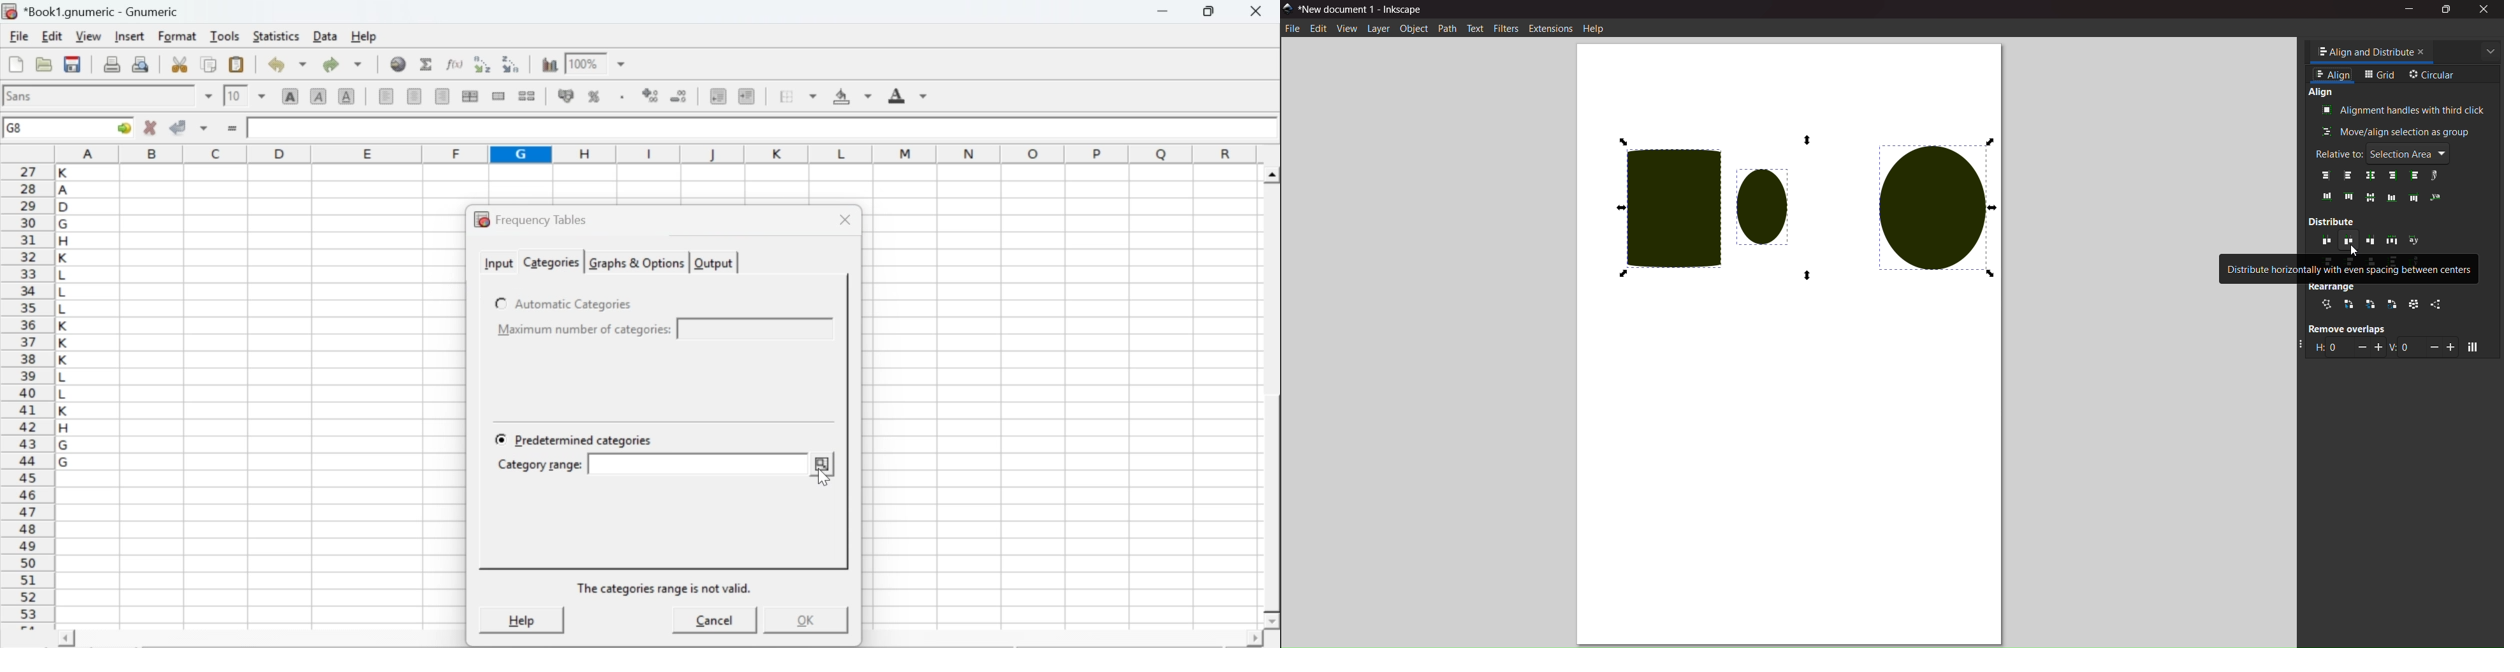 The width and height of the screenshot is (2520, 672). What do you see at coordinates (320, 95) in the screenshot?
I see `italic` at bounding box center [320, 95].